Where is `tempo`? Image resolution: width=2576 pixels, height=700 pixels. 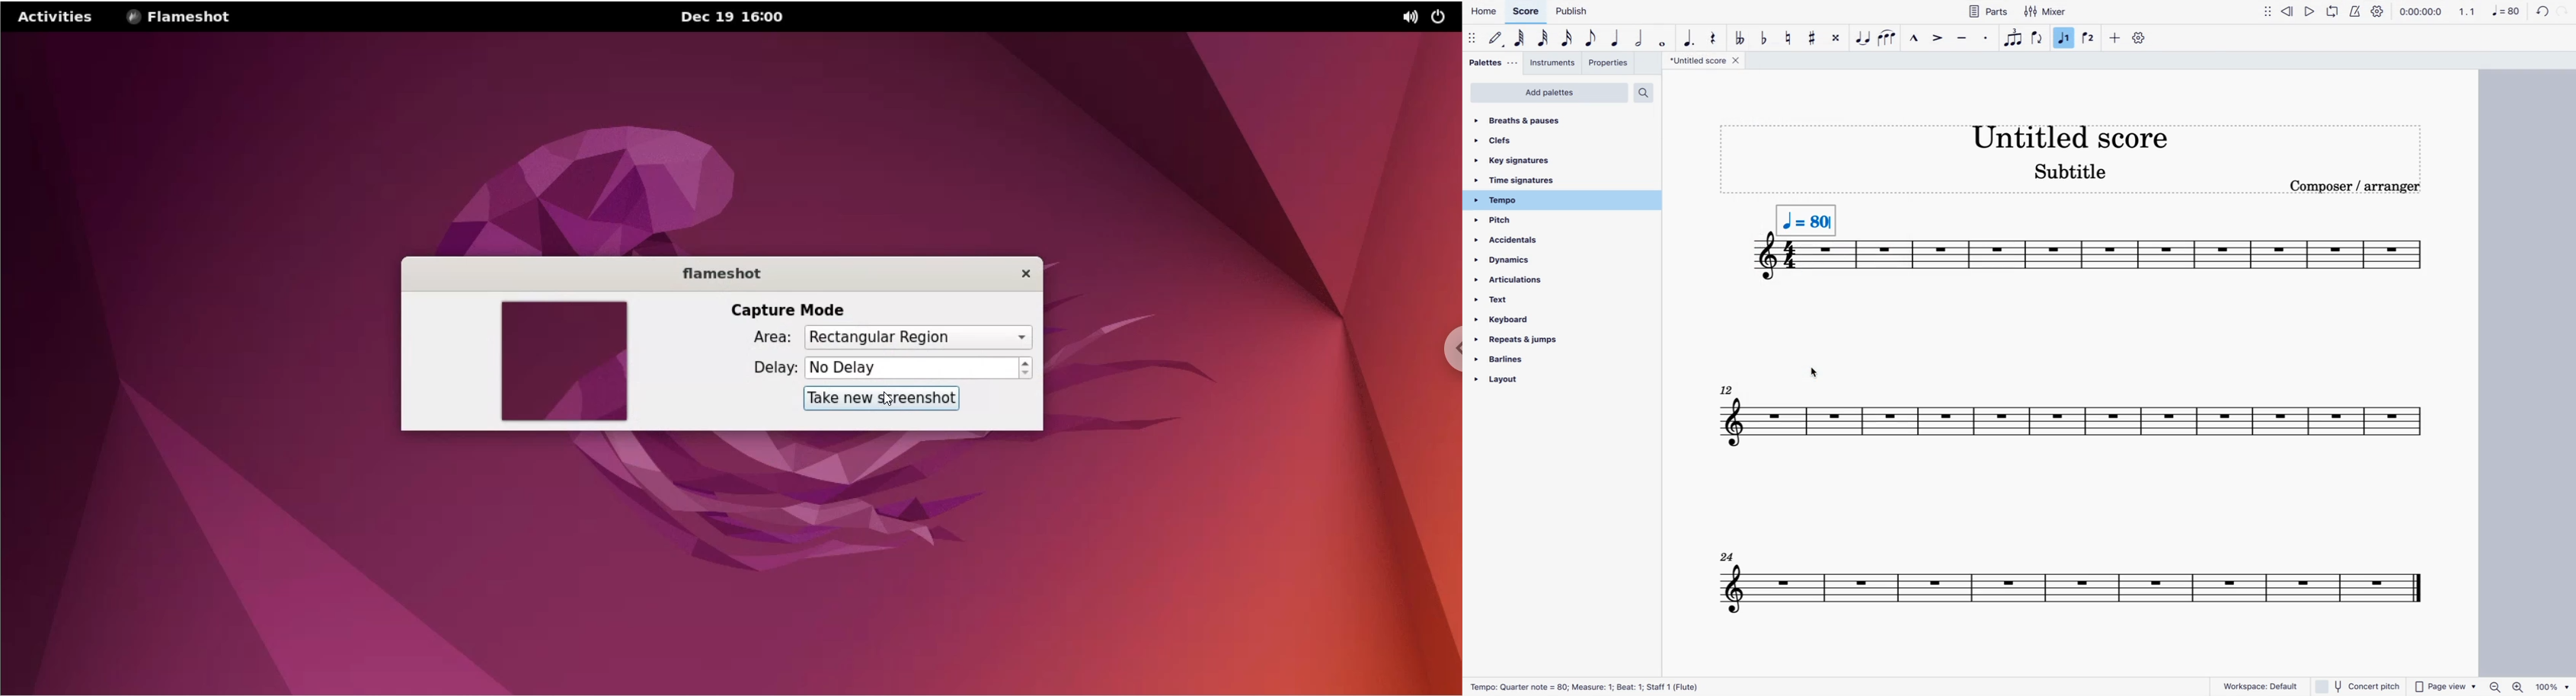
tempo is located at coordinates (1805, 213).